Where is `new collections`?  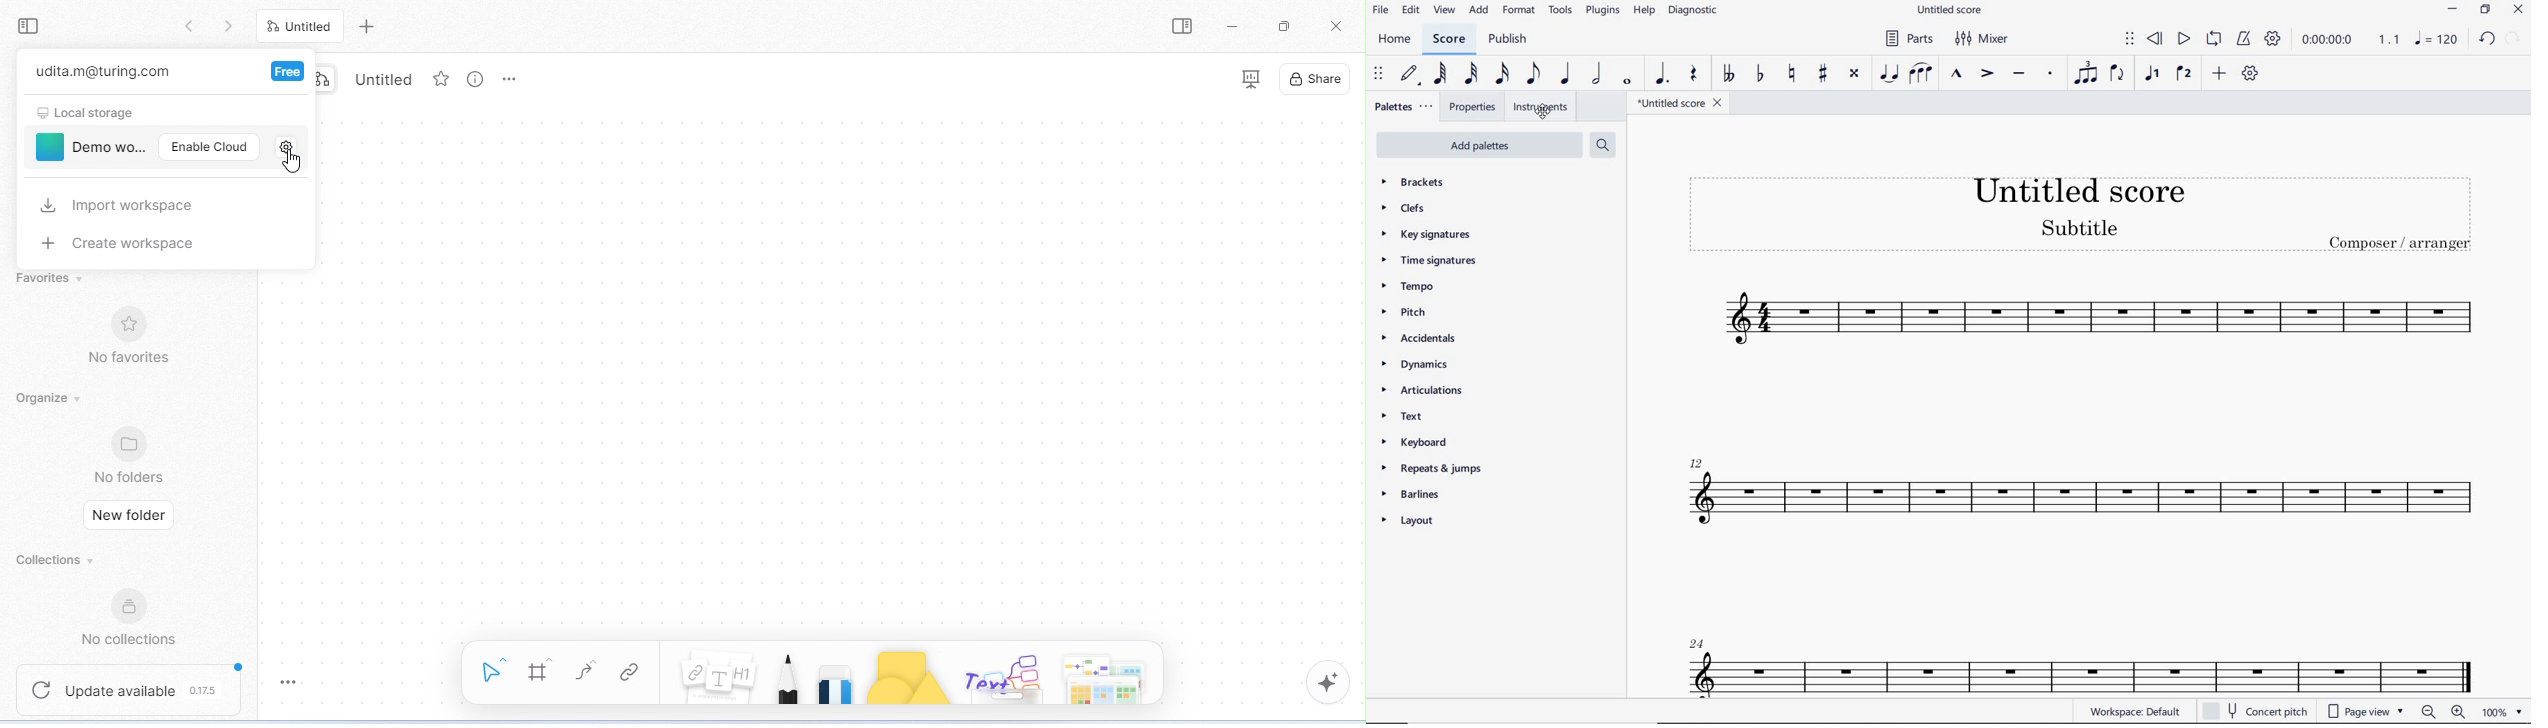 new collections is located at coordinates (137, 618).